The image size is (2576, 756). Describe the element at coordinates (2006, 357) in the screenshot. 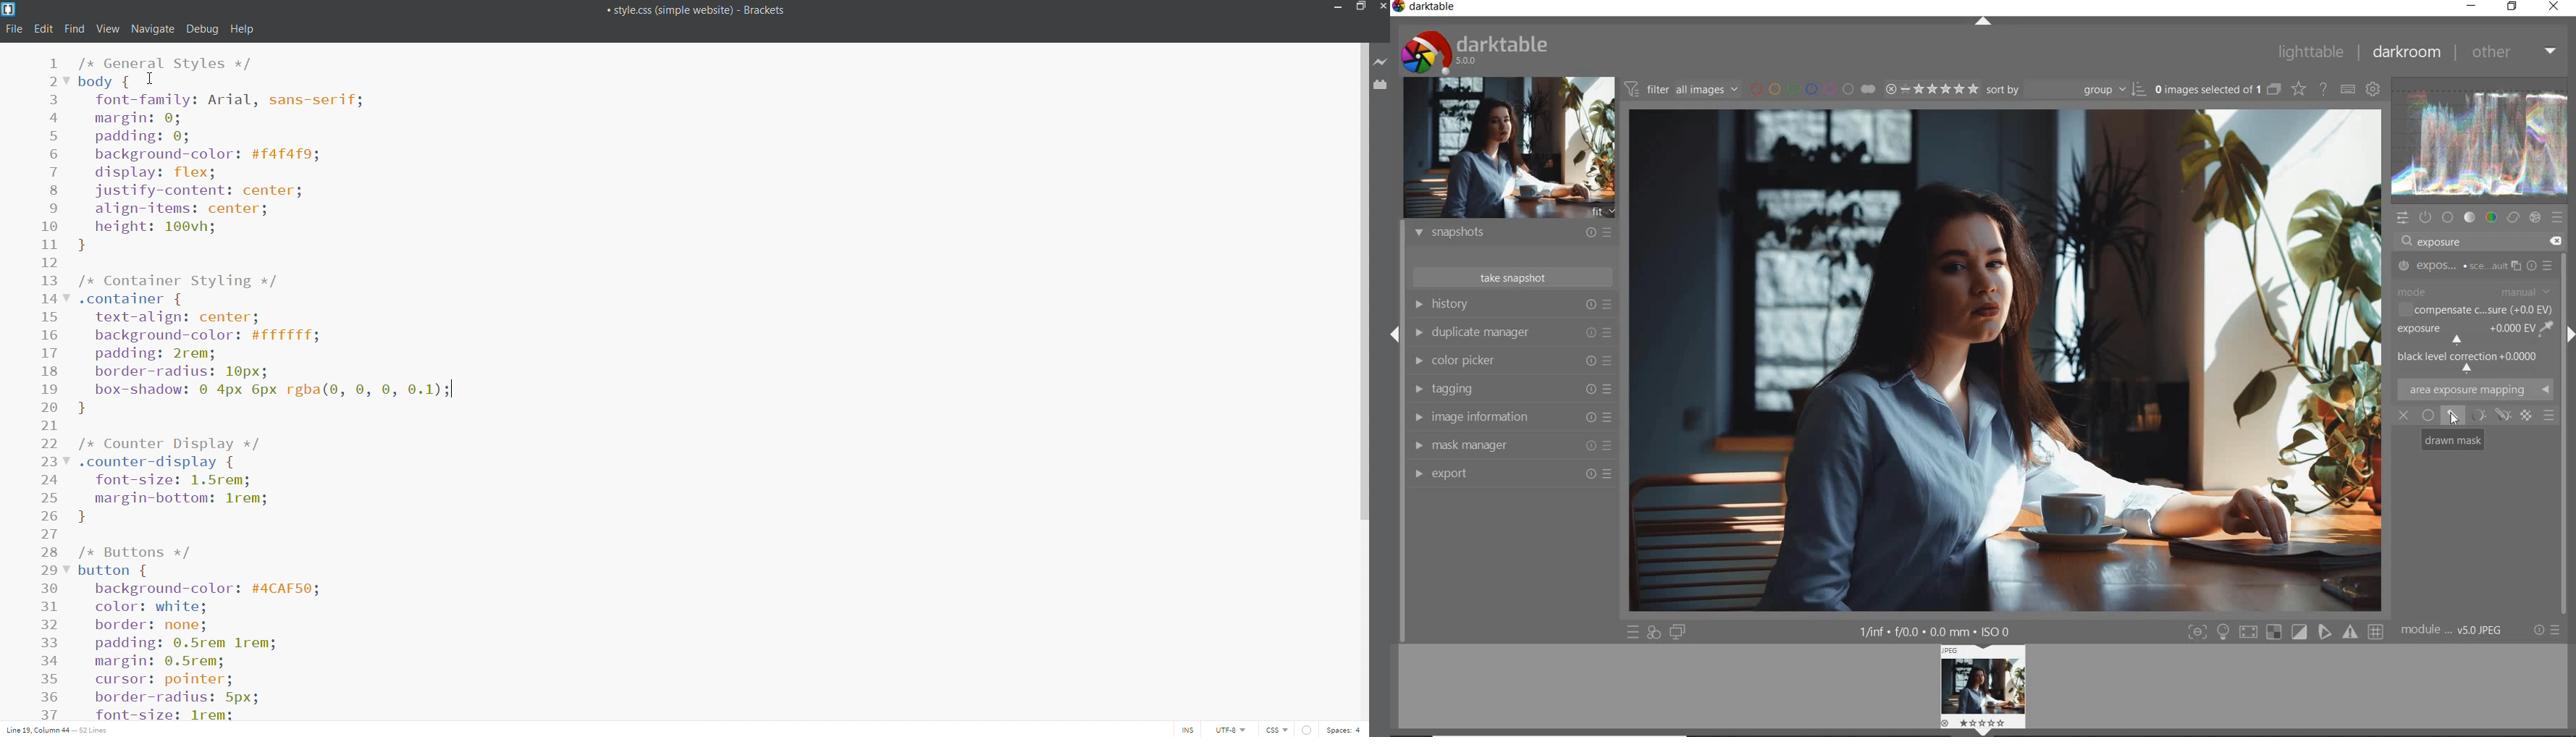

I see `selected image` at that location.